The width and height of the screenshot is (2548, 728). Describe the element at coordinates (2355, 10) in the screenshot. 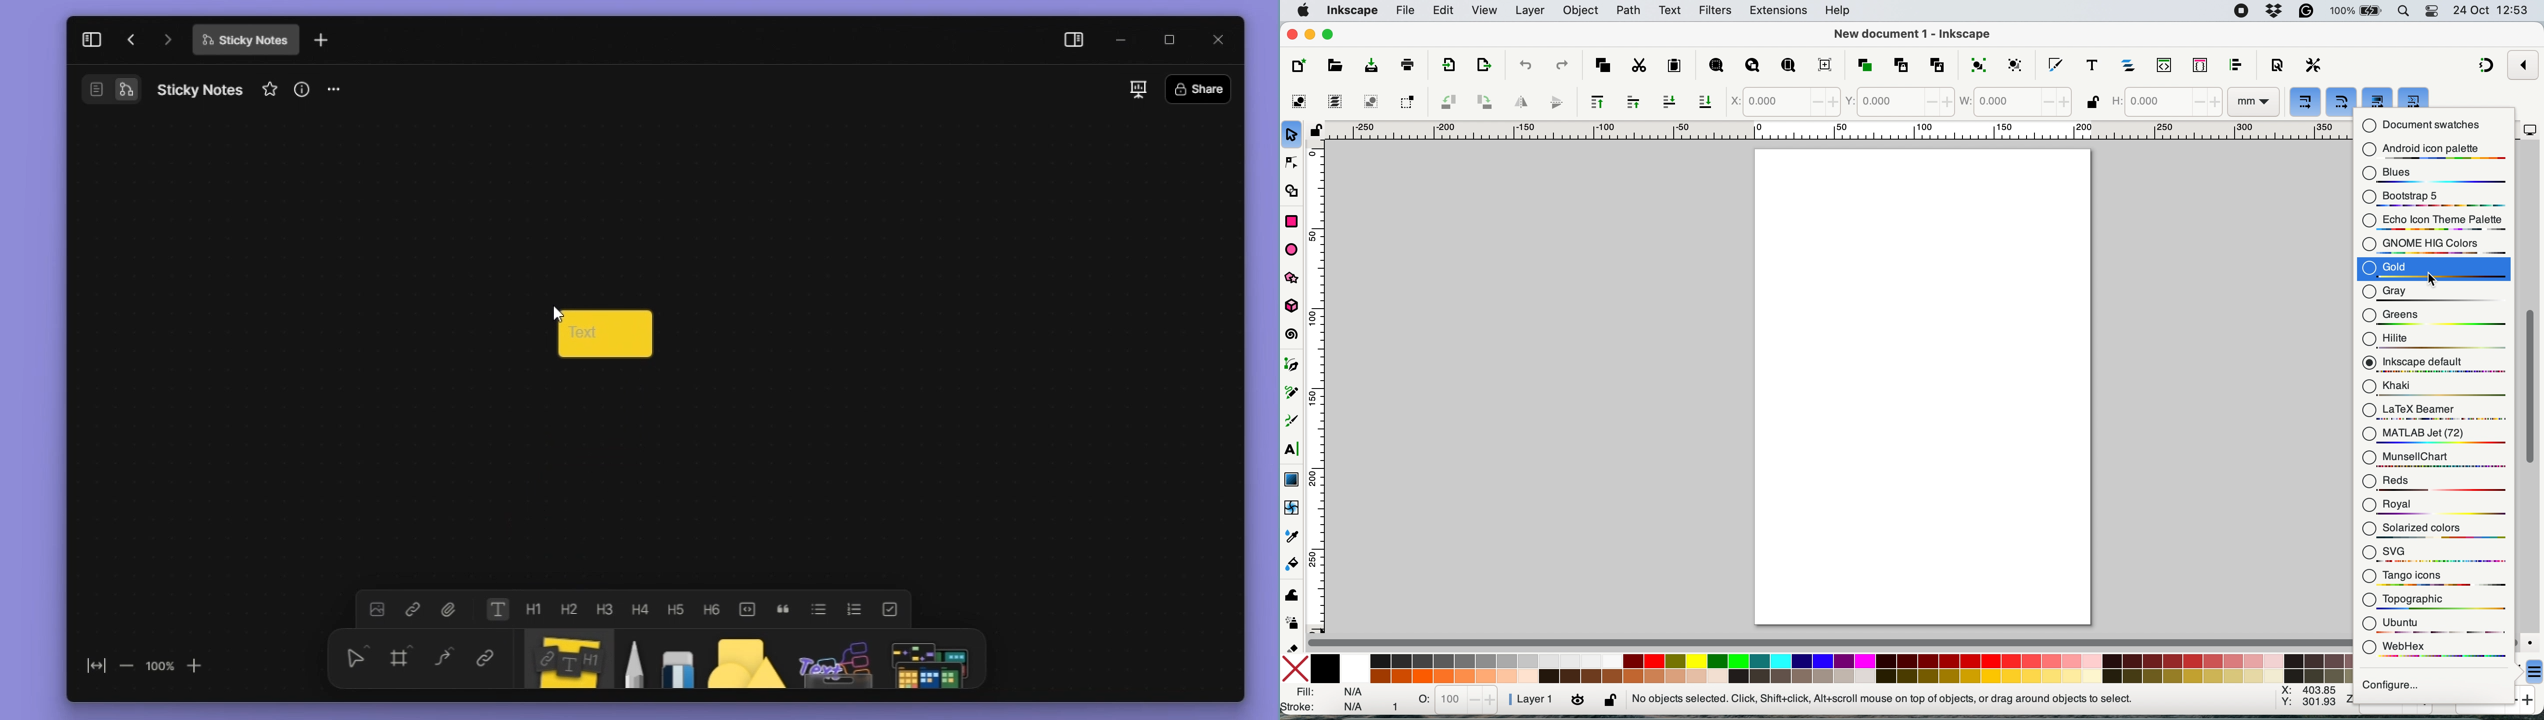

I see `battery` at that location.